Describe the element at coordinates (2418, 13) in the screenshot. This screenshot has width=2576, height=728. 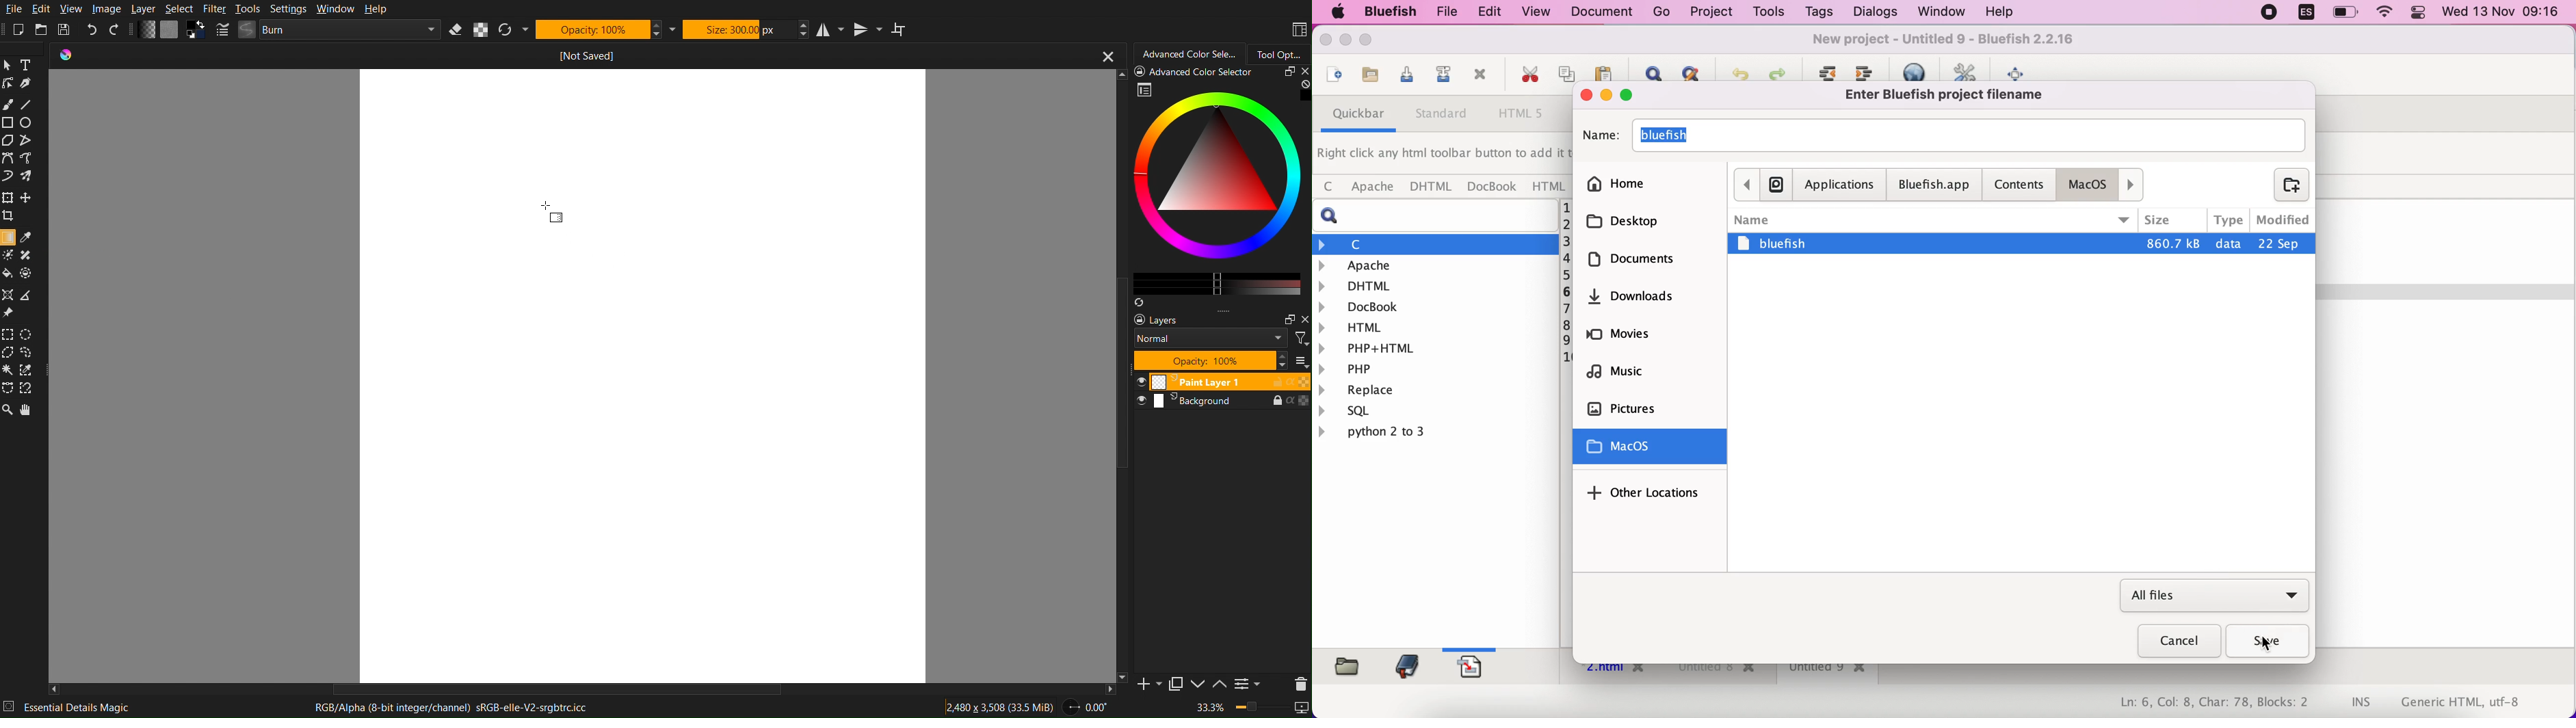
I see `panel control` at that location.